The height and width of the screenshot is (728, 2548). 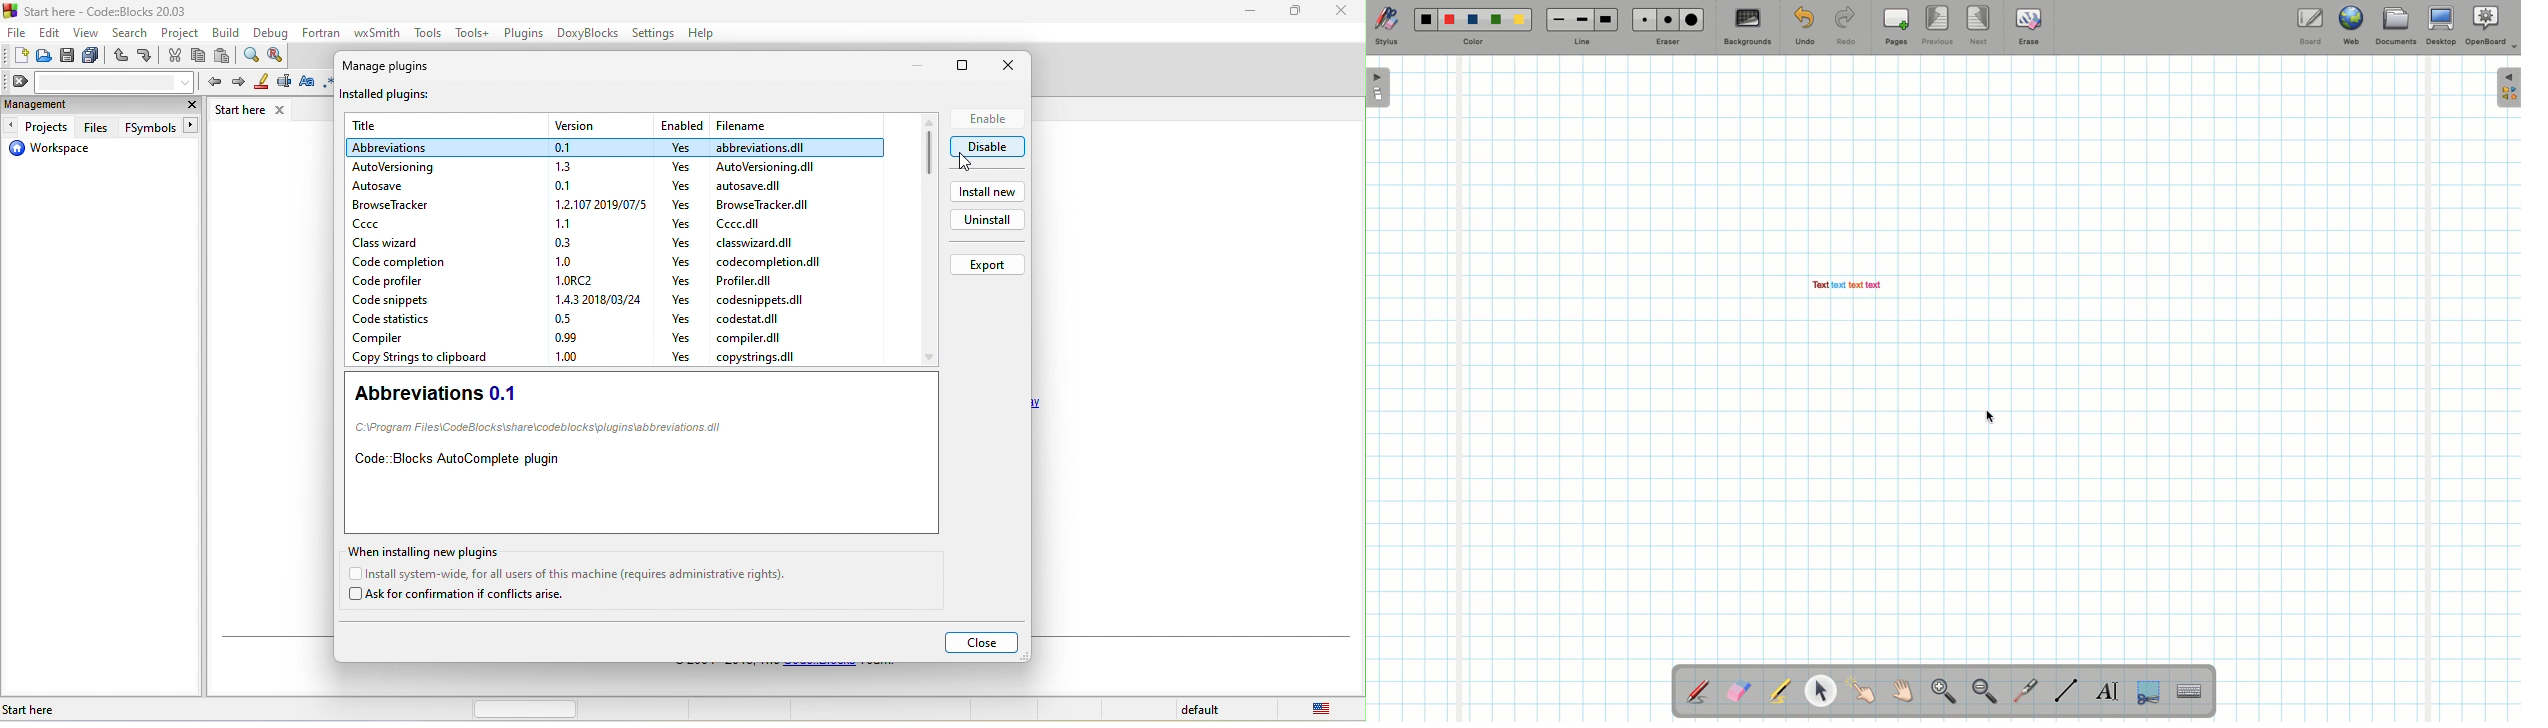 I want to click on browse tracker, so click(x=403, y=206).